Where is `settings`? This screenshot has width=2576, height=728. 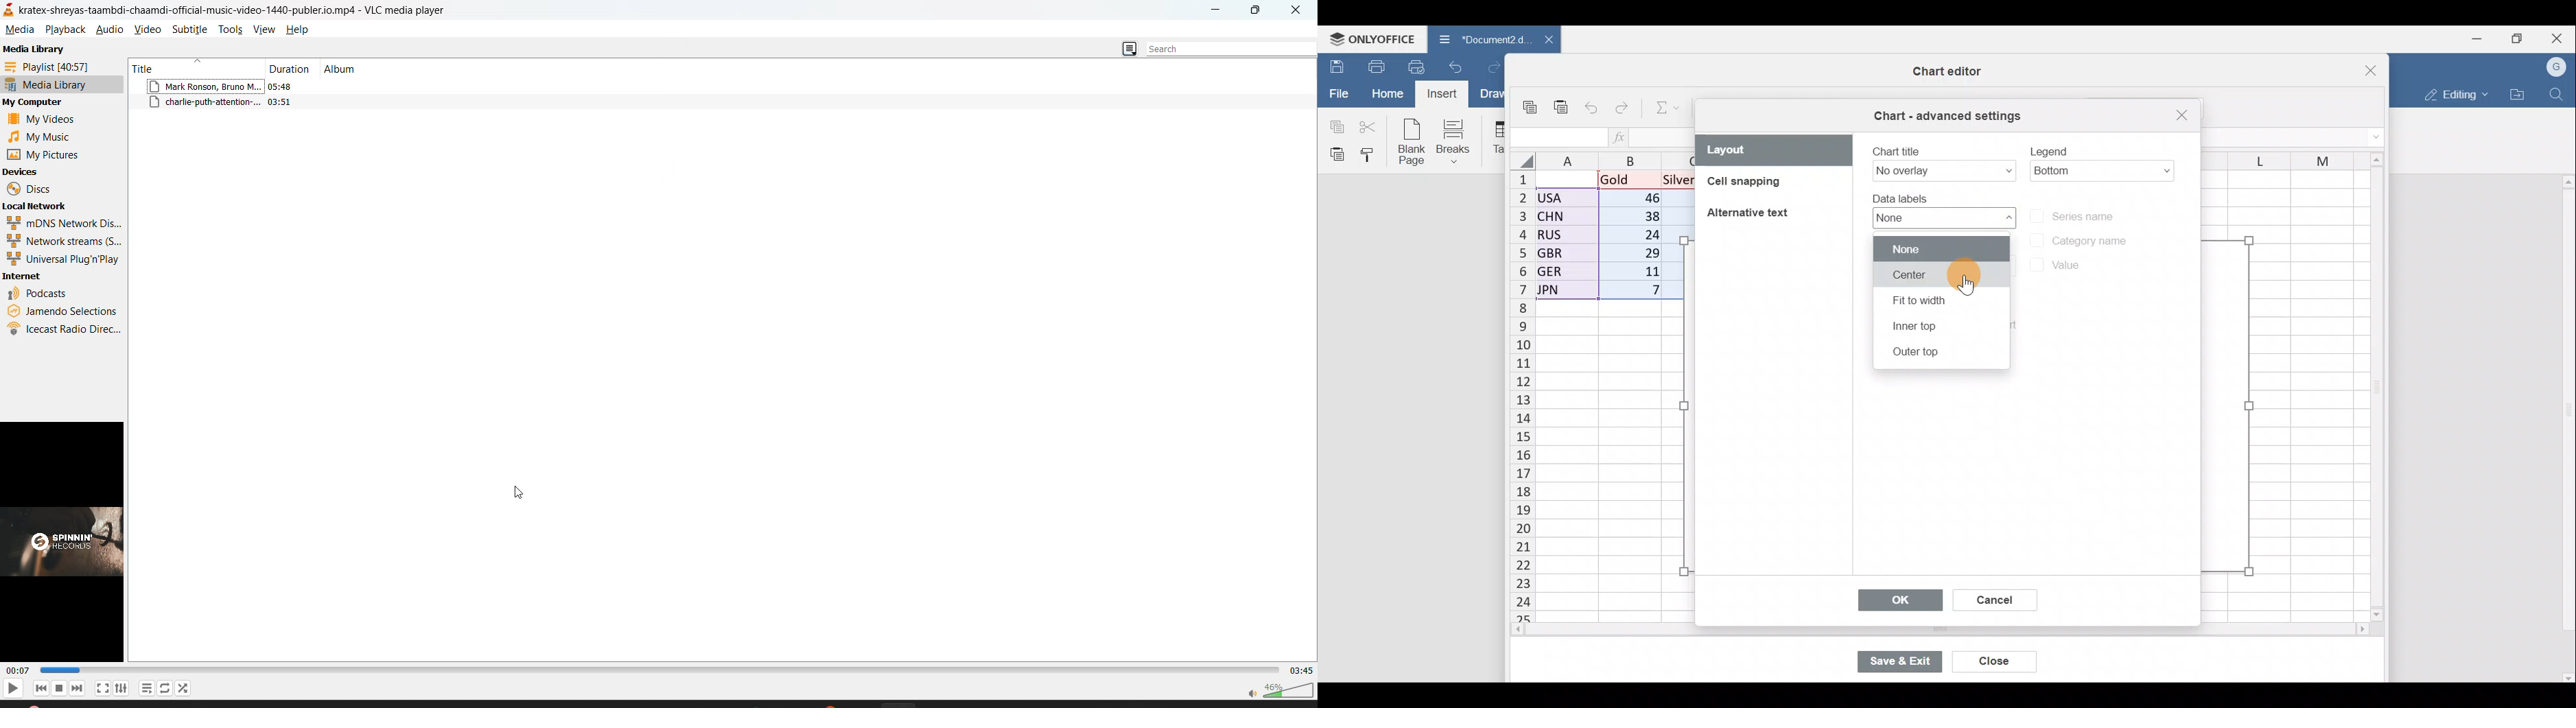 settings is located at coordinates (120, 688).